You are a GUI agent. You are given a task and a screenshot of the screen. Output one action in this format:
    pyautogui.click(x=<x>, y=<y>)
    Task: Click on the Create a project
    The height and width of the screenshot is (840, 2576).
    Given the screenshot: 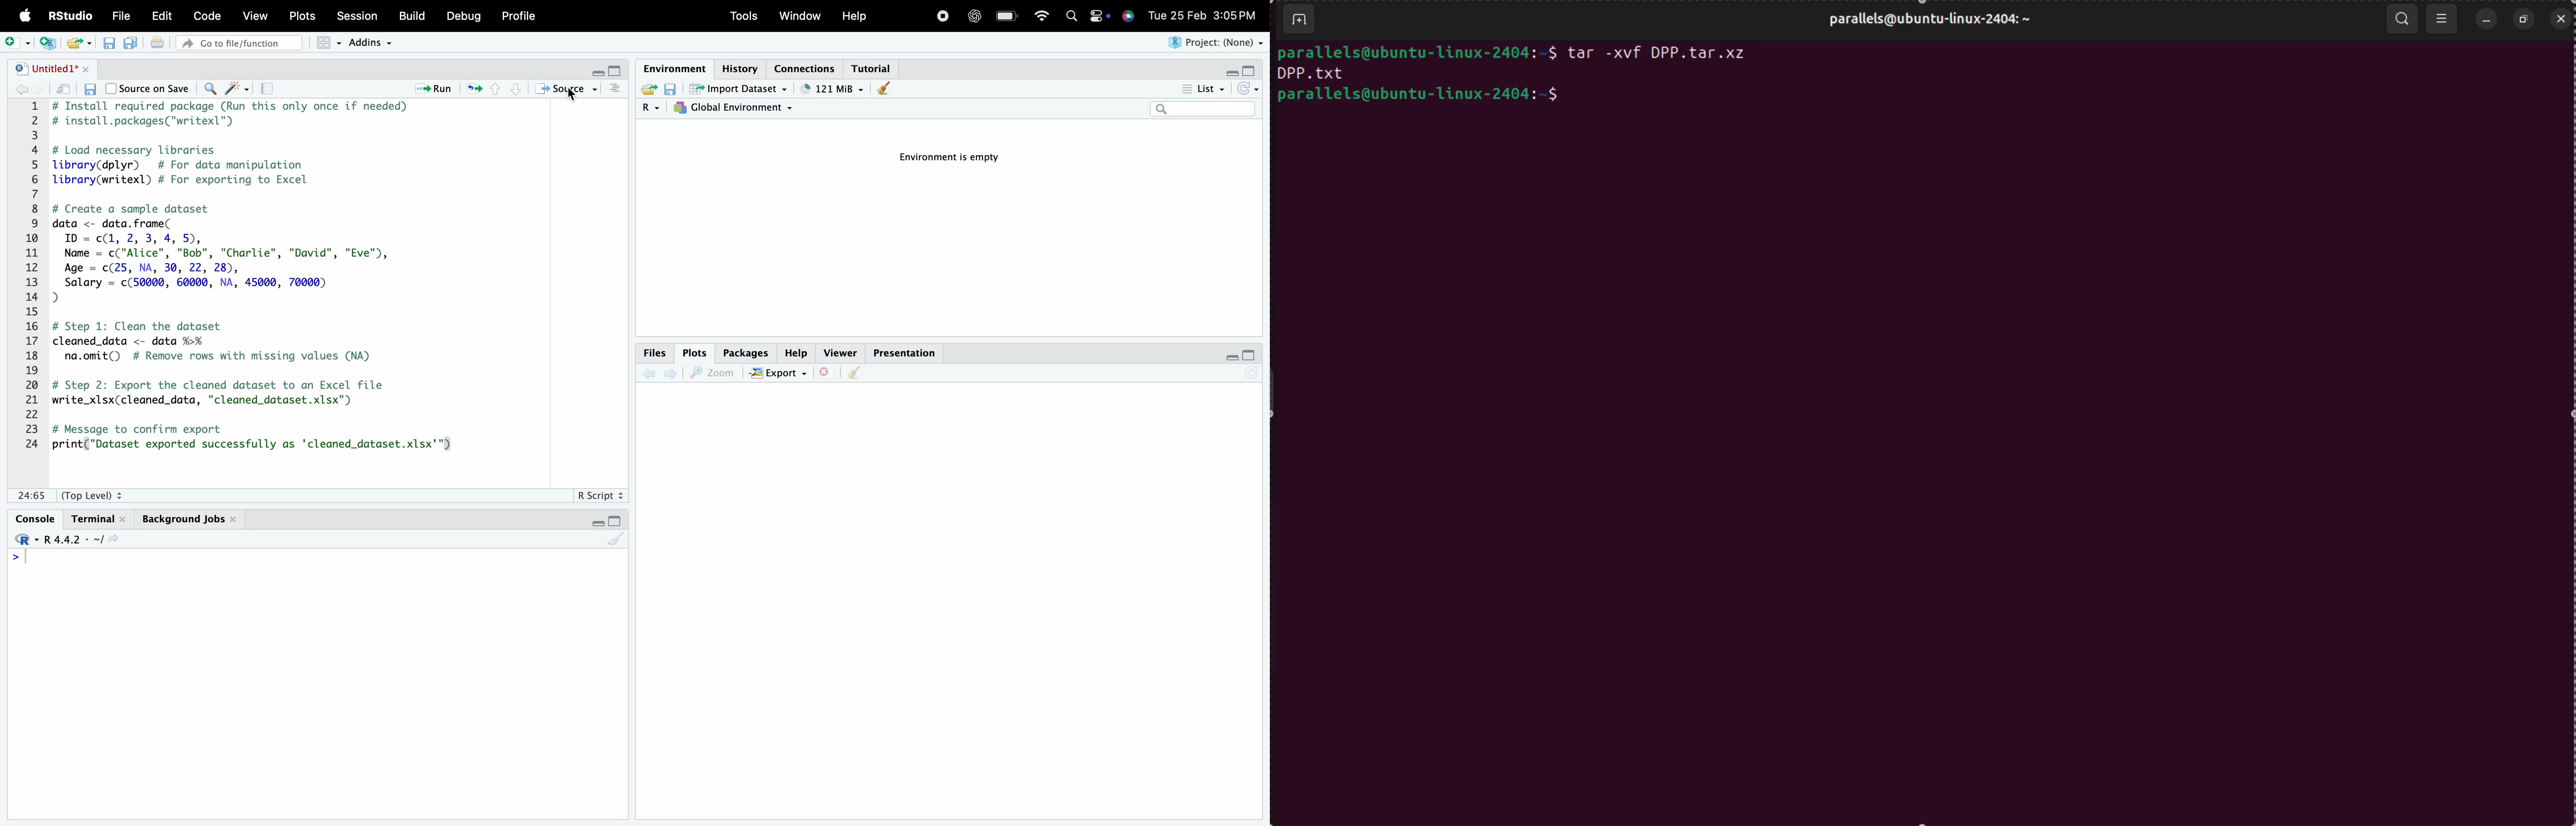 What is the action you would take?
    pyautogui.click(x=45, y=42)
    